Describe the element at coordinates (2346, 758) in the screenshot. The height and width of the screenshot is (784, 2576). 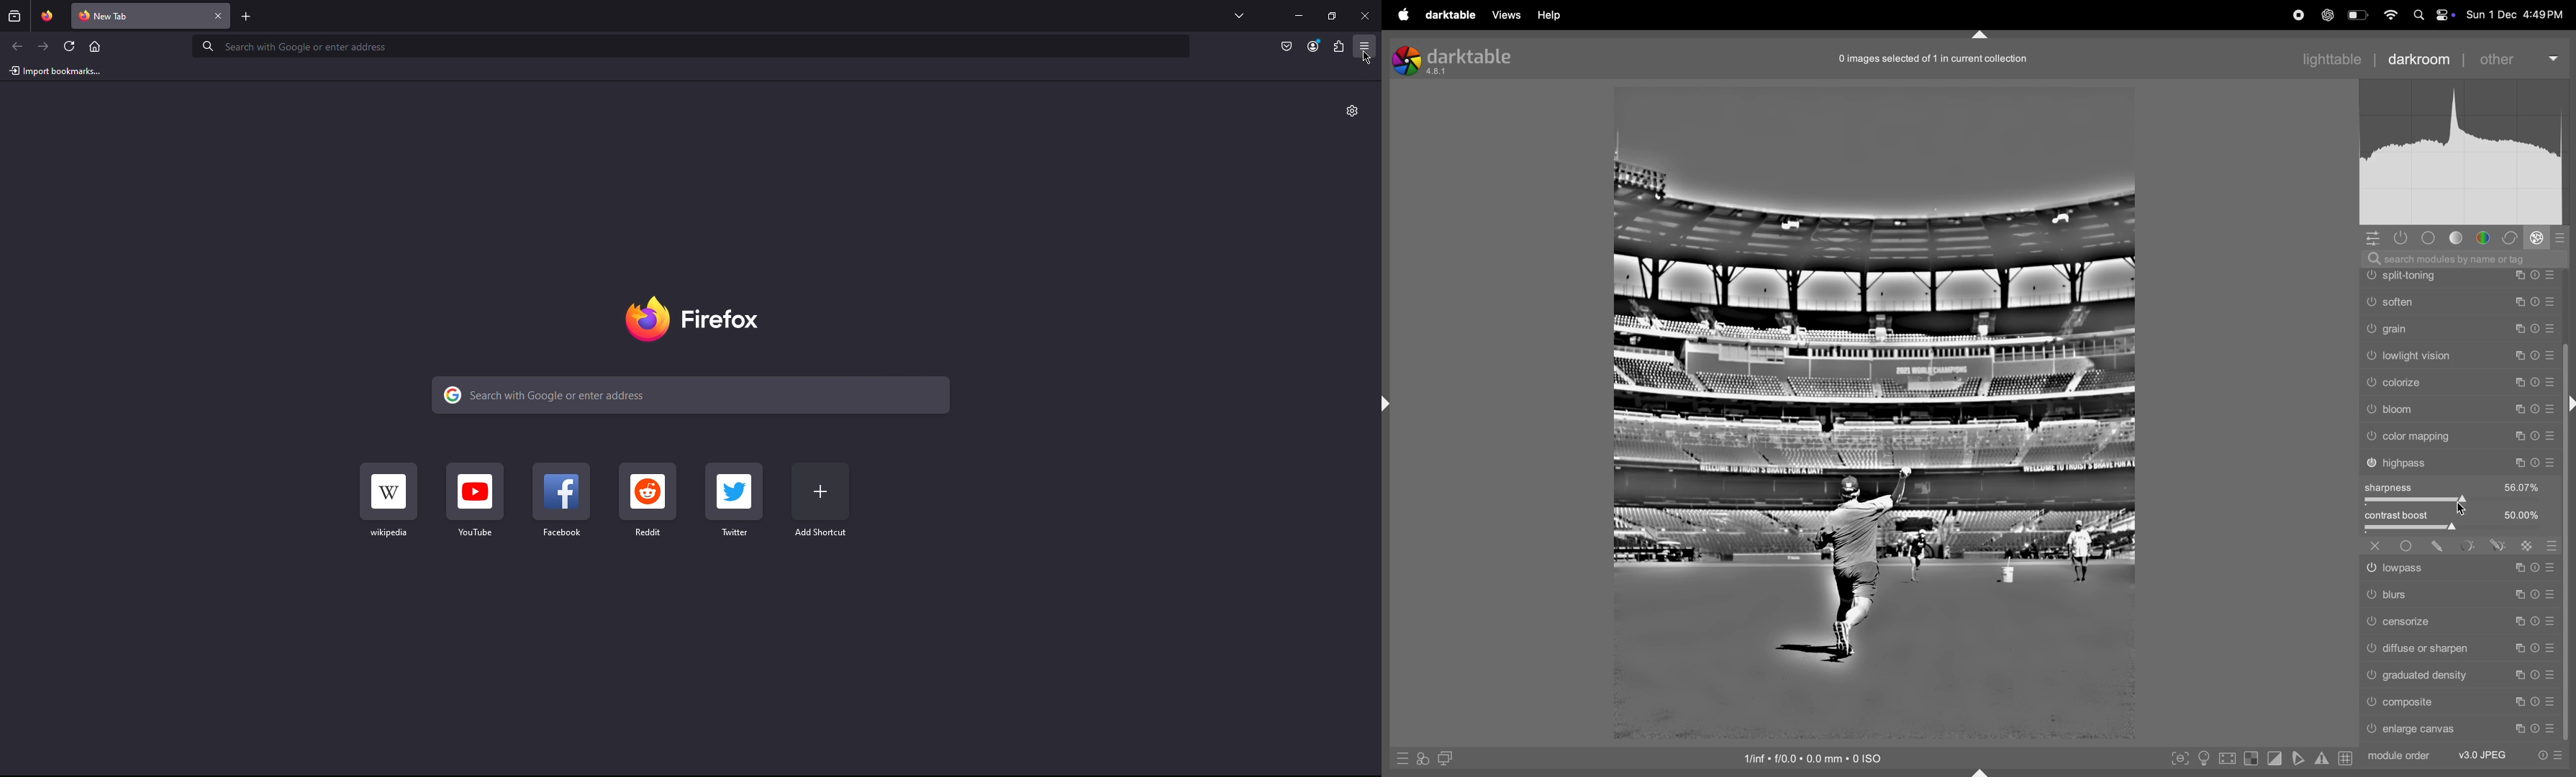
I see `toggle guidelines` at that location.